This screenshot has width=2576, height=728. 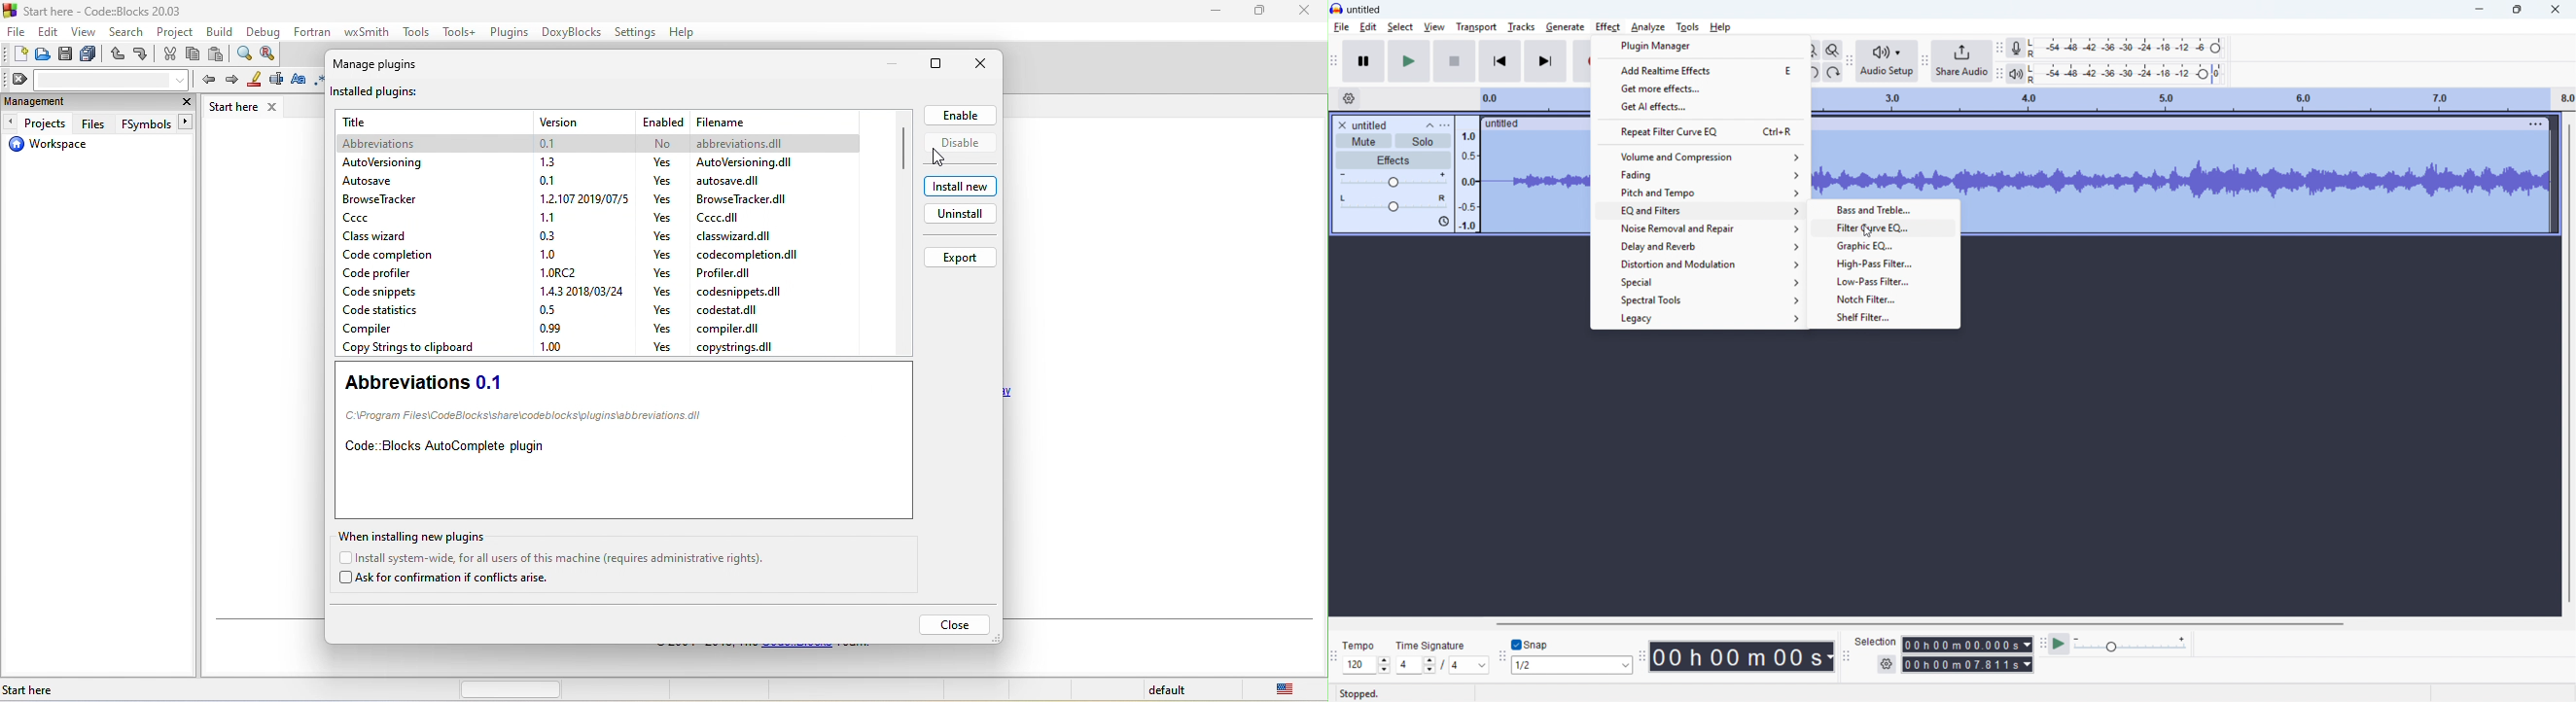 I want to click on Repeat last filter, so click(x=1702, y=131).